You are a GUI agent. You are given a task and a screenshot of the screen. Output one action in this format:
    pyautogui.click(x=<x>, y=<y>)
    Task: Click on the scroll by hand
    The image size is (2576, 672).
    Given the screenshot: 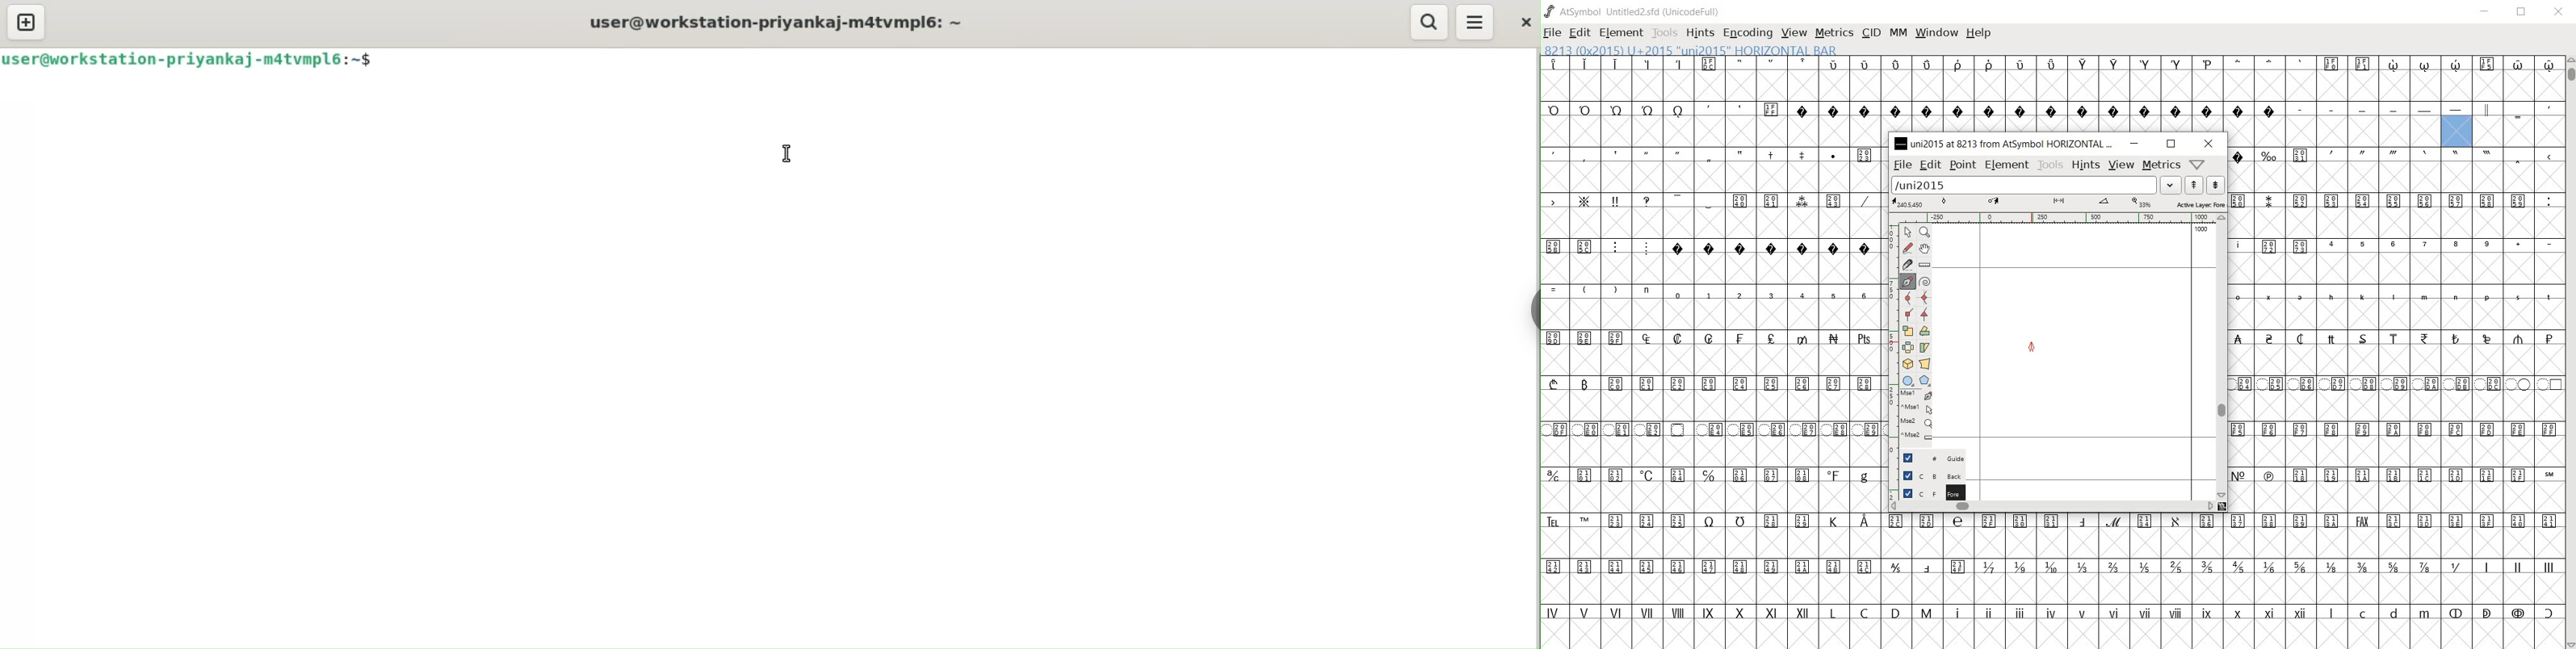 What is the action you would take?
    pyautogui.click(x=1924, y=248)
    